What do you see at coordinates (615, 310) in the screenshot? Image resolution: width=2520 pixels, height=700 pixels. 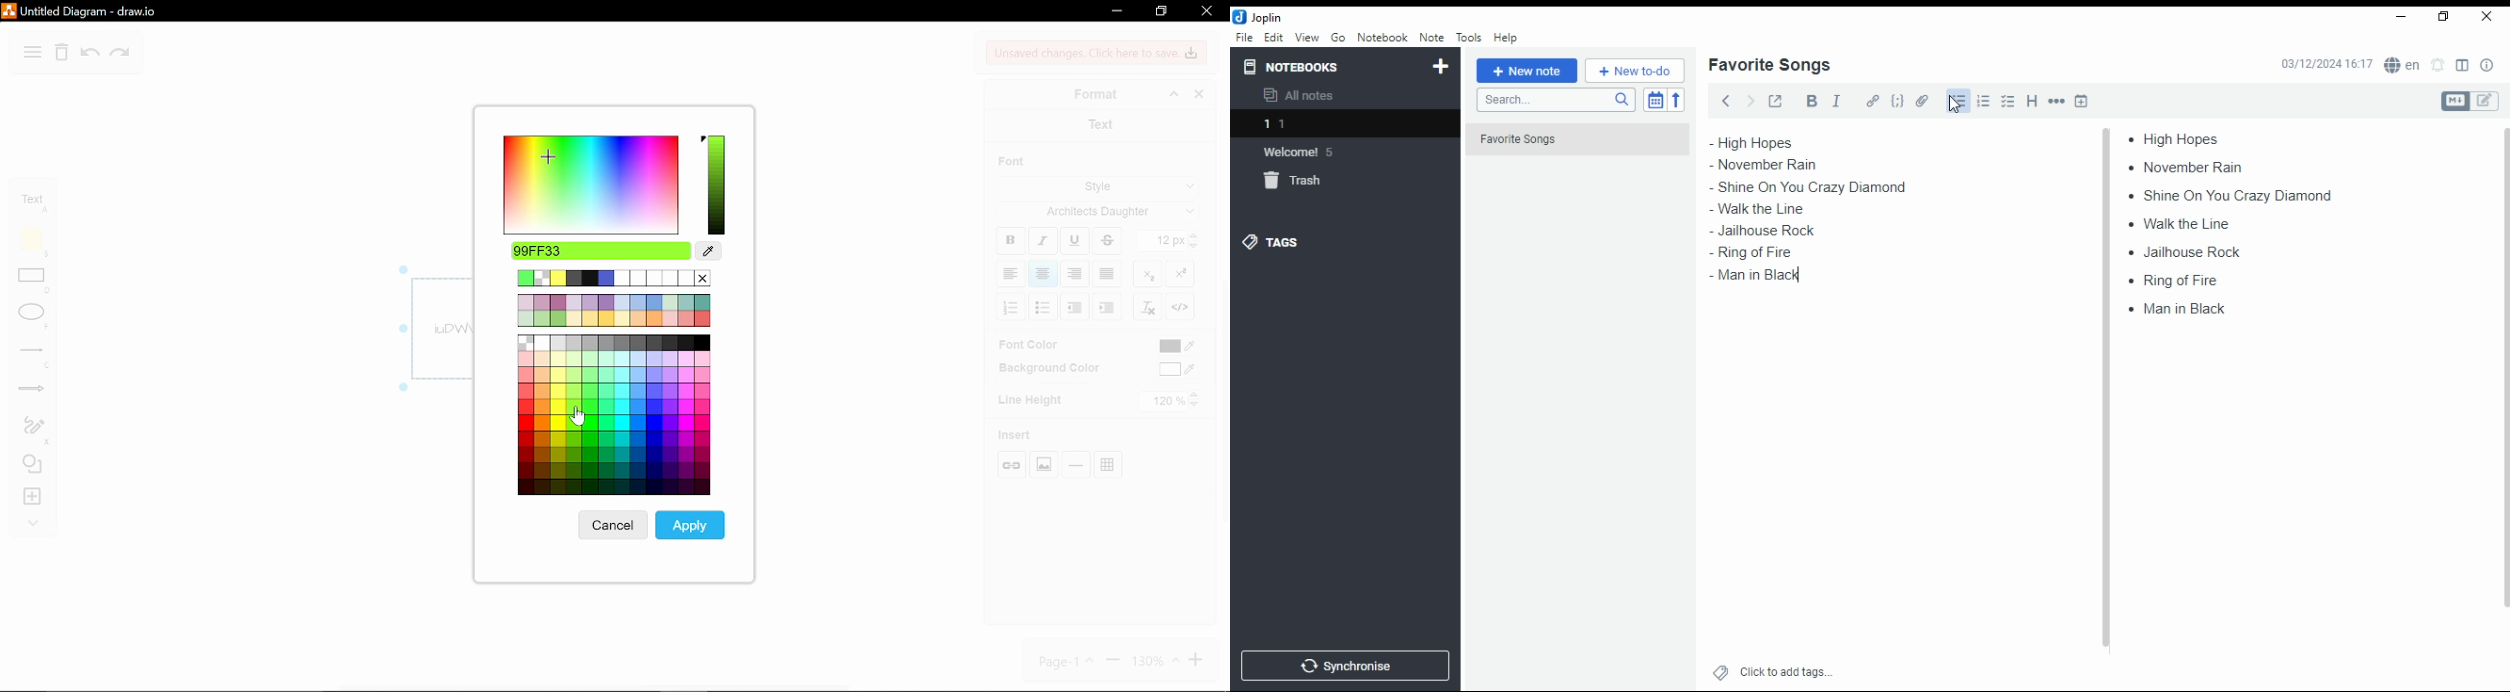 I see `other colors` at bounding box center [615, 310].